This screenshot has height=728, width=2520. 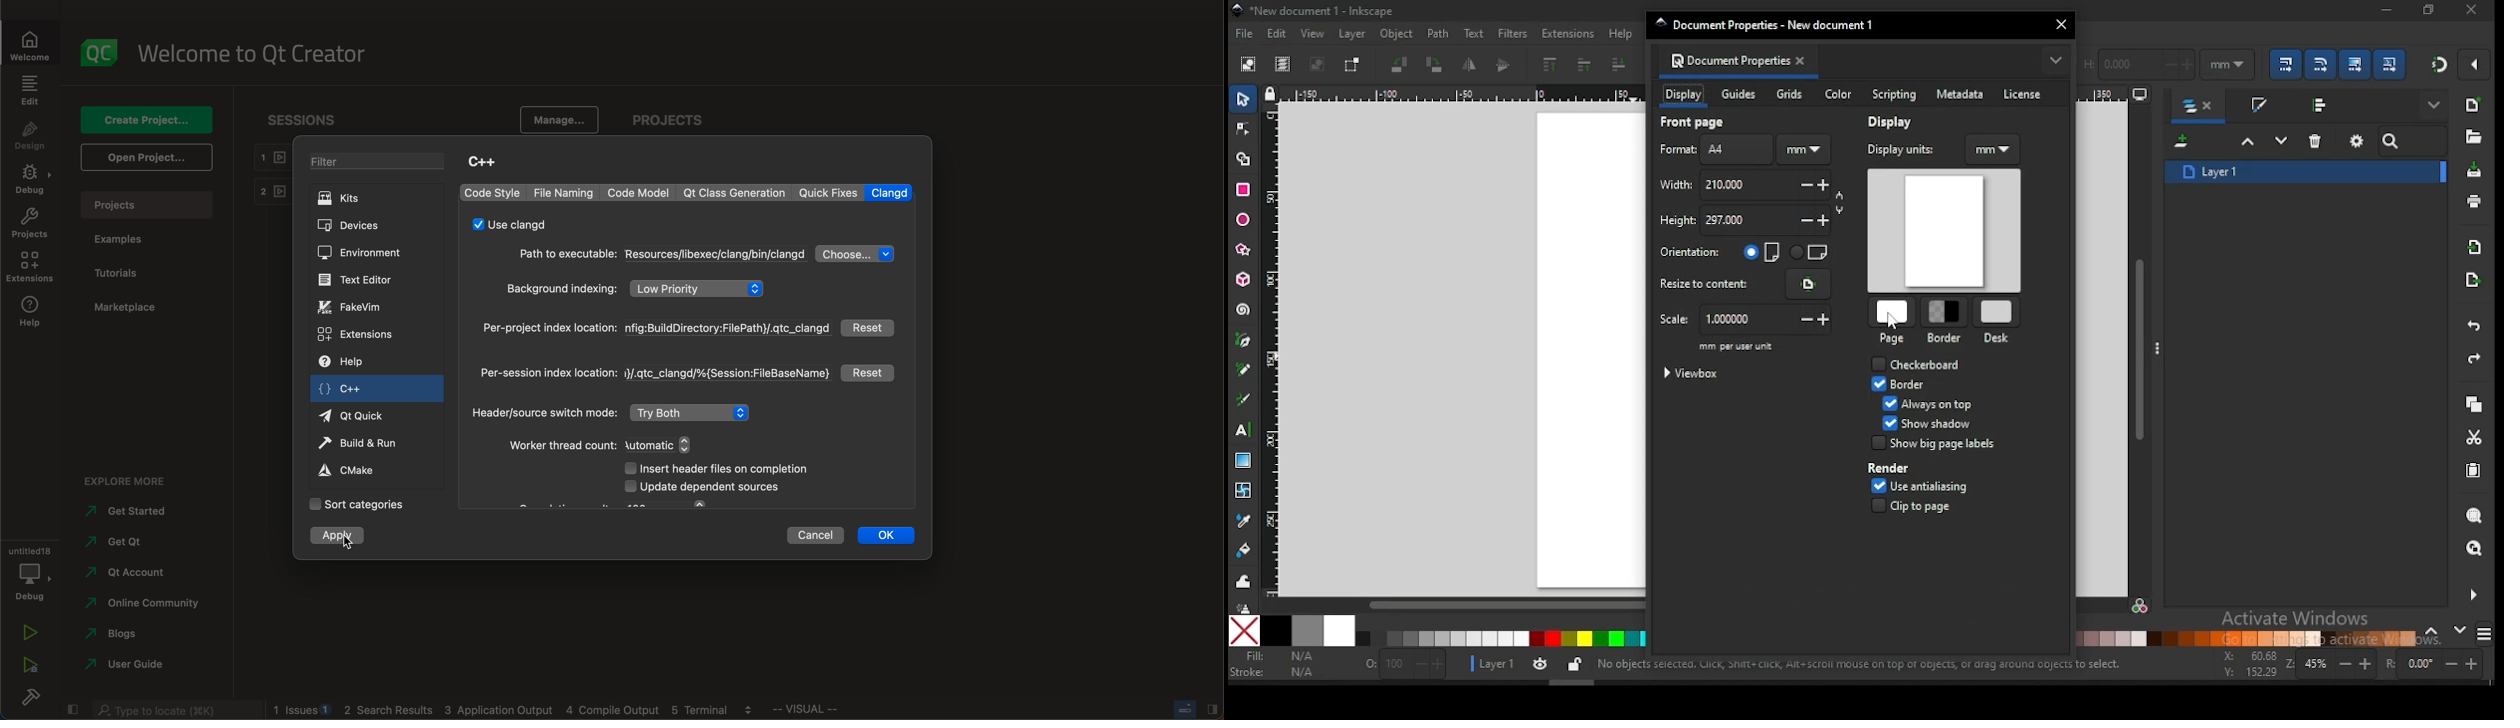 I want to click on help, so click(x=1624, y=33).